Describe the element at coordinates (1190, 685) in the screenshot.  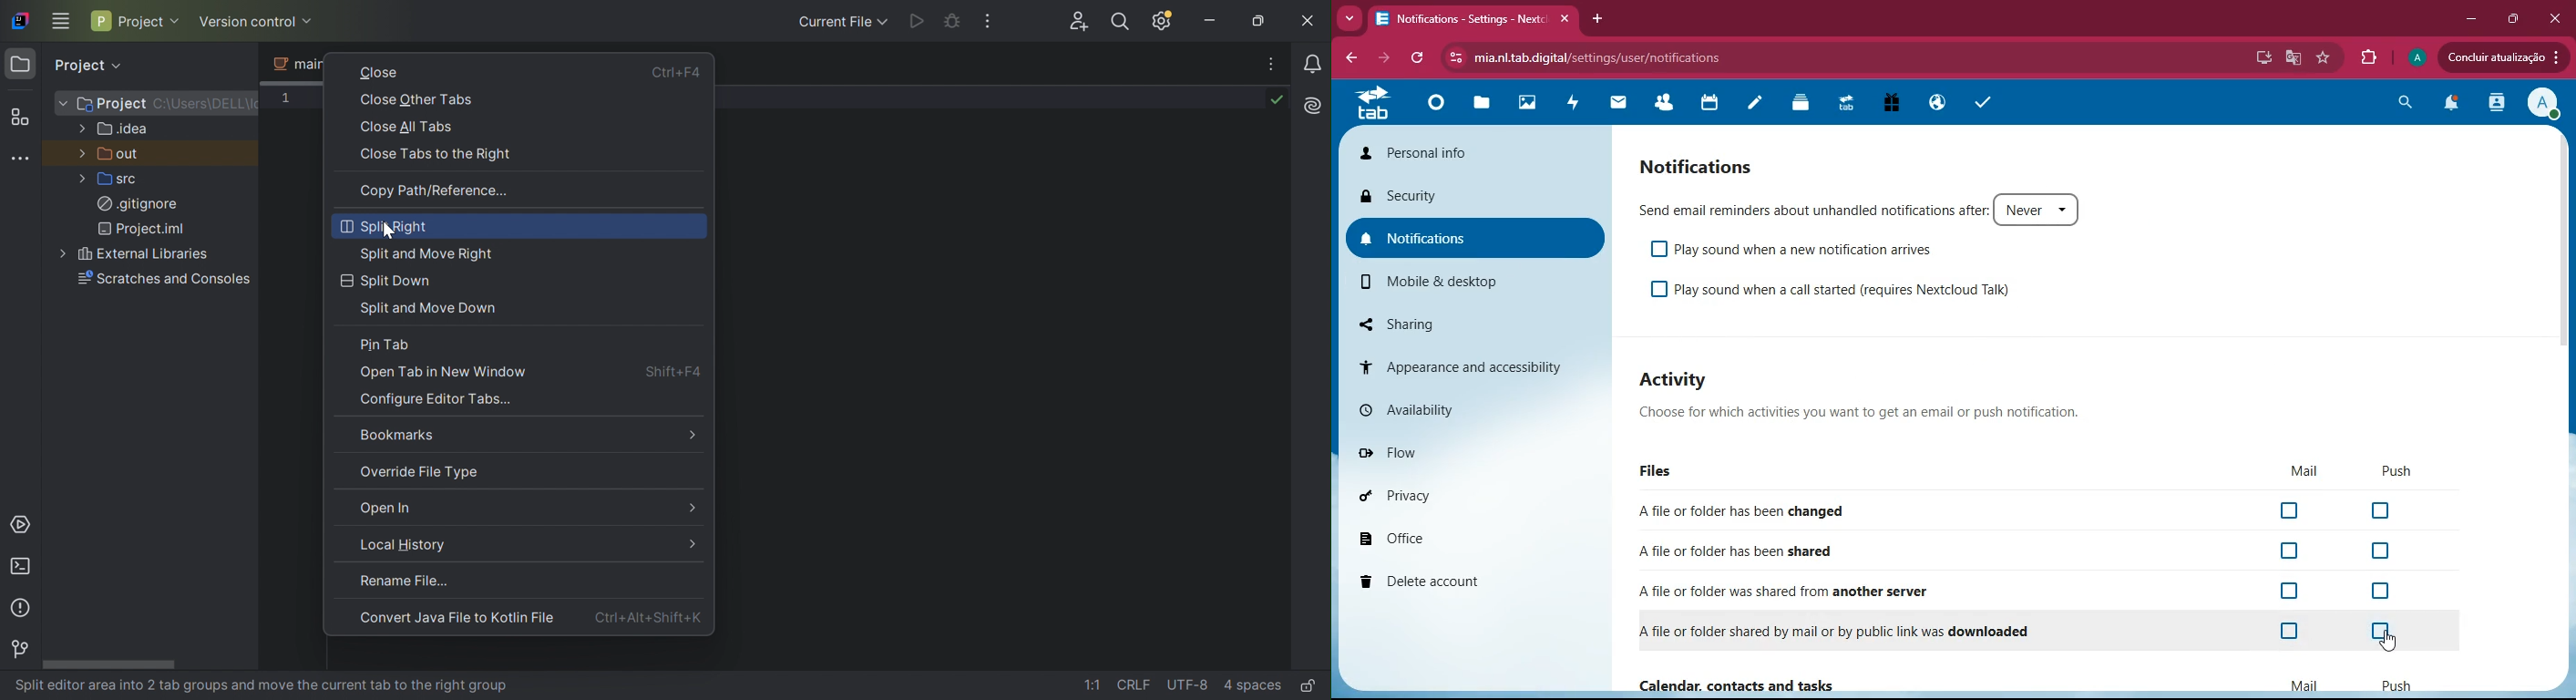
I see `UTF-8` at that location.